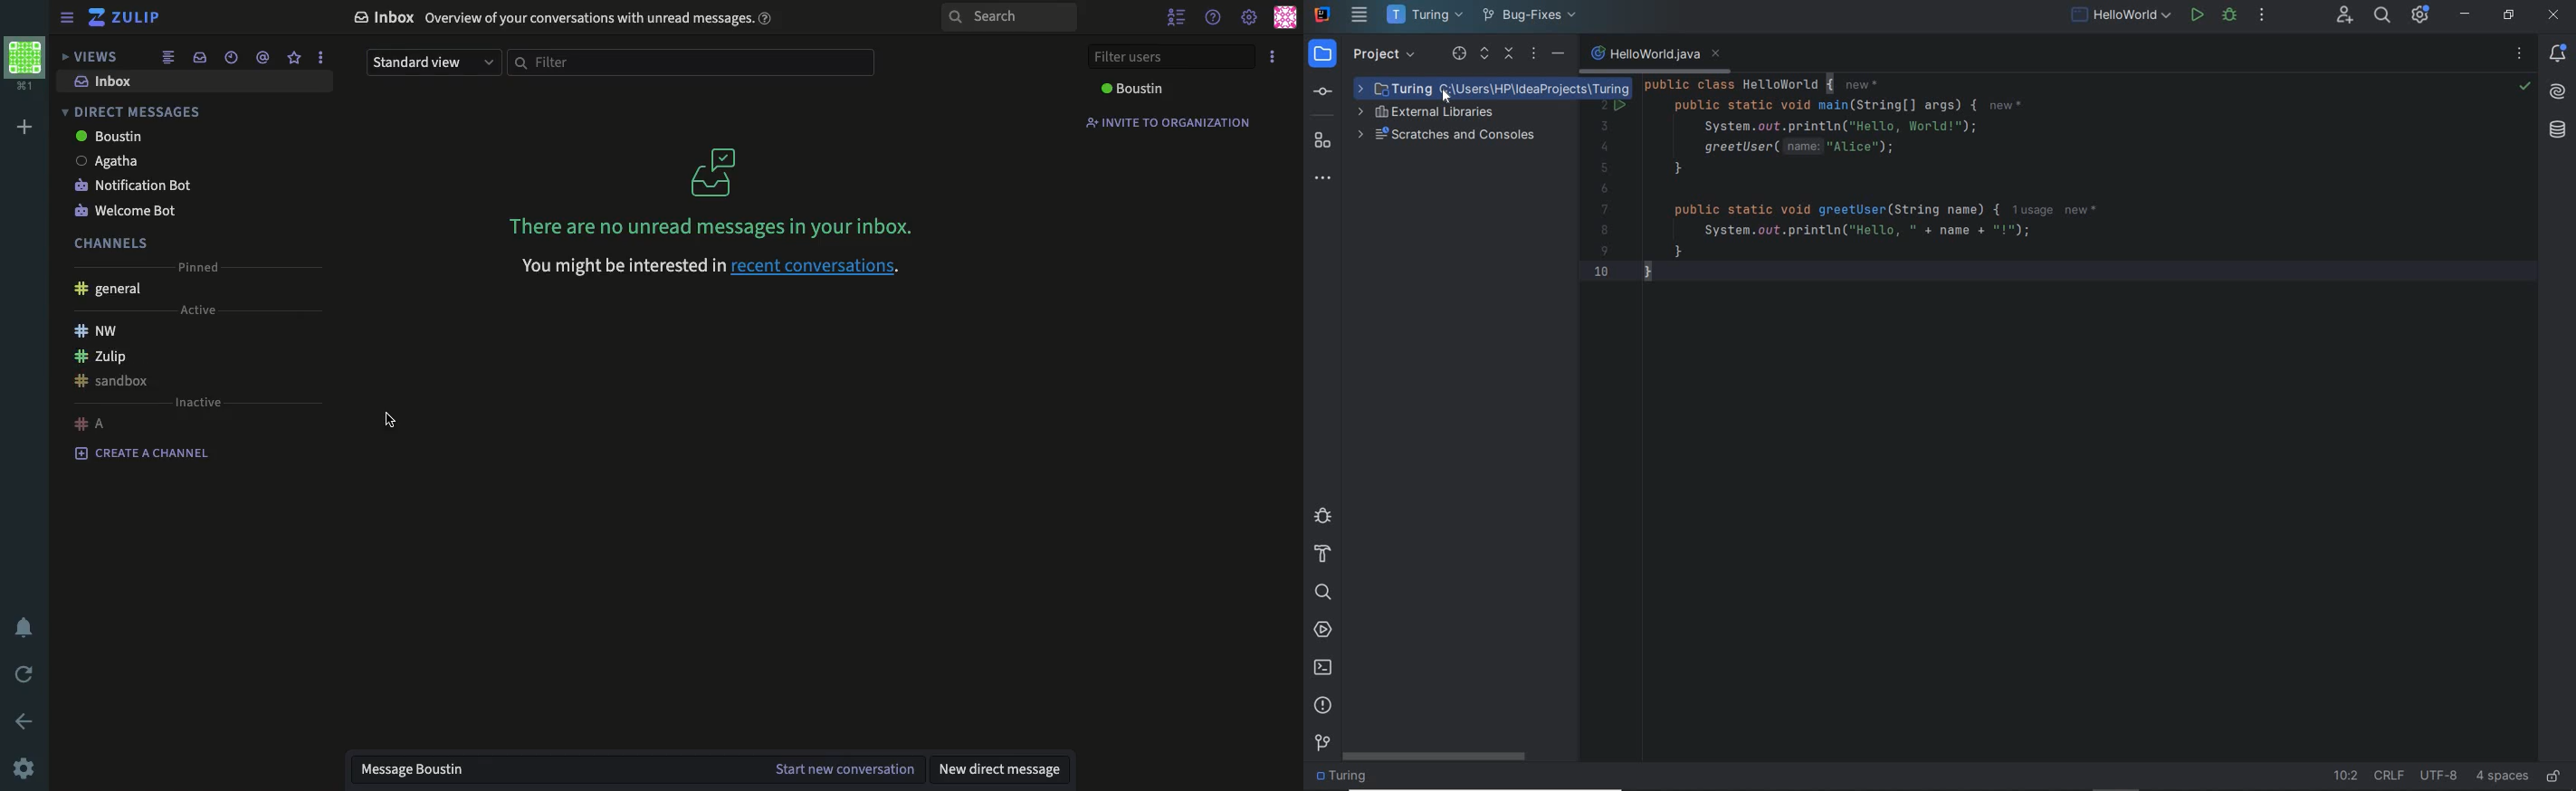 Image resolution: width=2576 pixels, height=812 pixels. I want to click on Agatha, so click(110, 162).